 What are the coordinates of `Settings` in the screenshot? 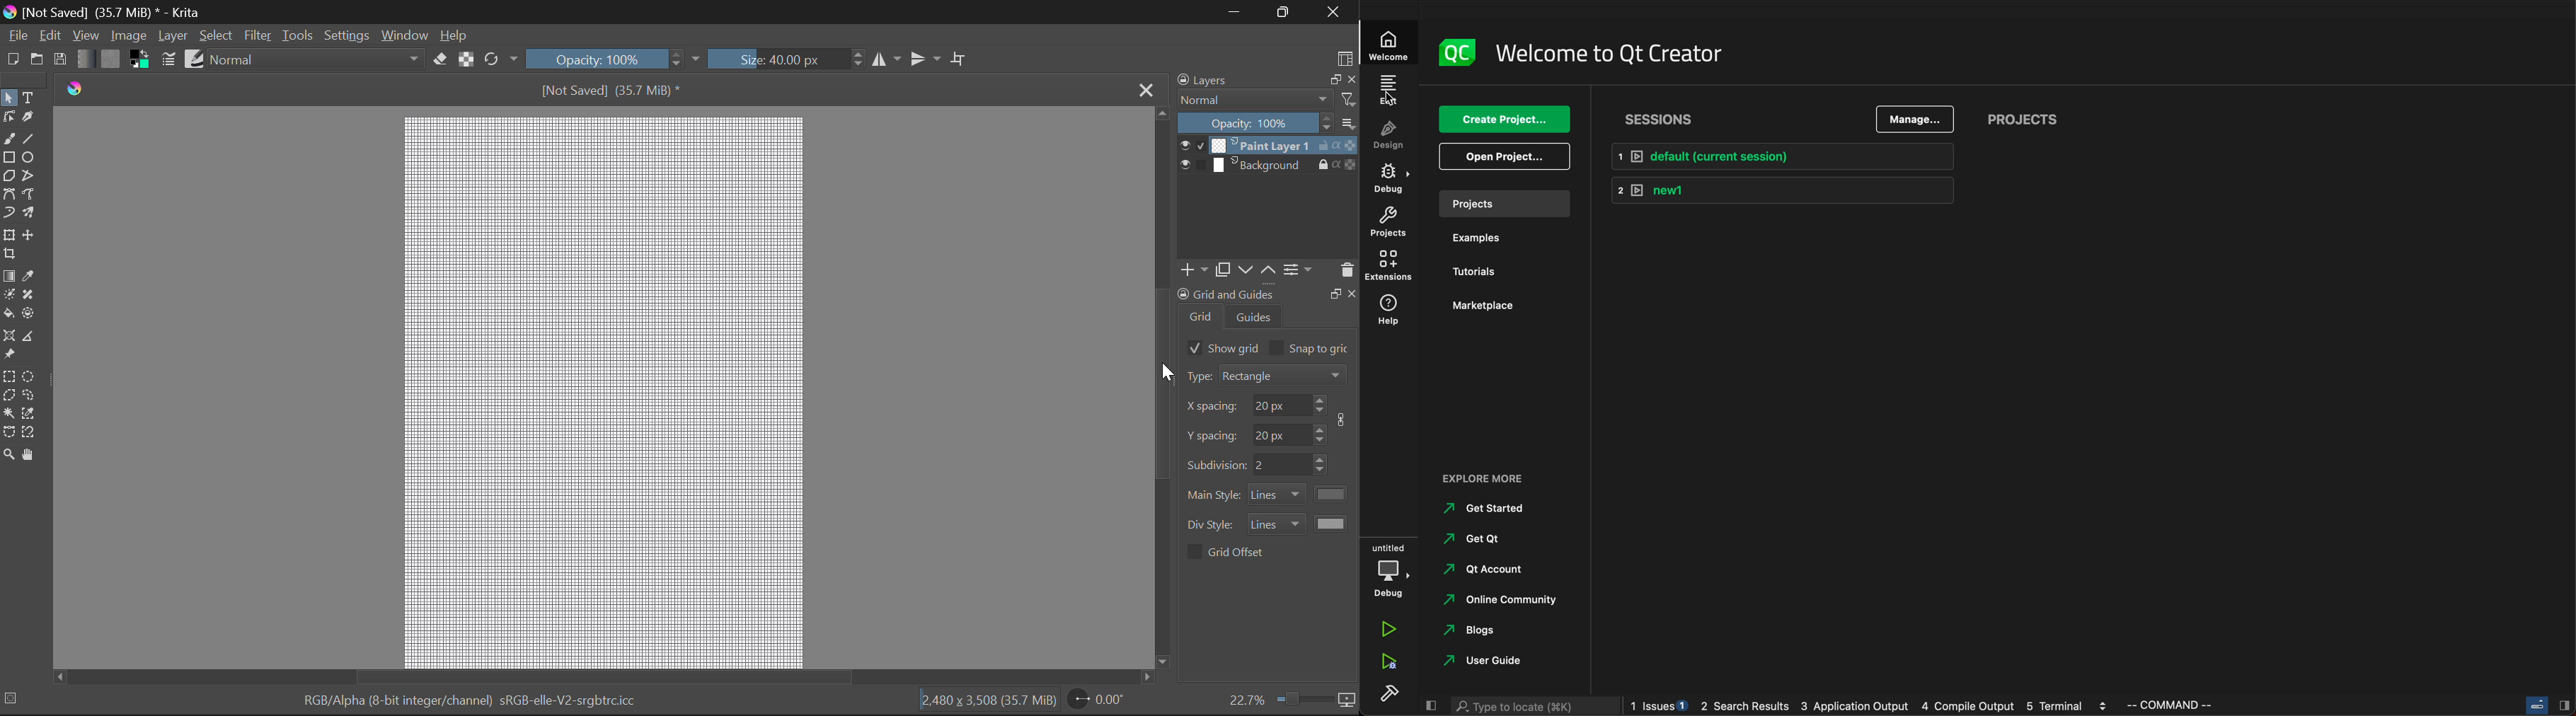 It's located at (347, 36).